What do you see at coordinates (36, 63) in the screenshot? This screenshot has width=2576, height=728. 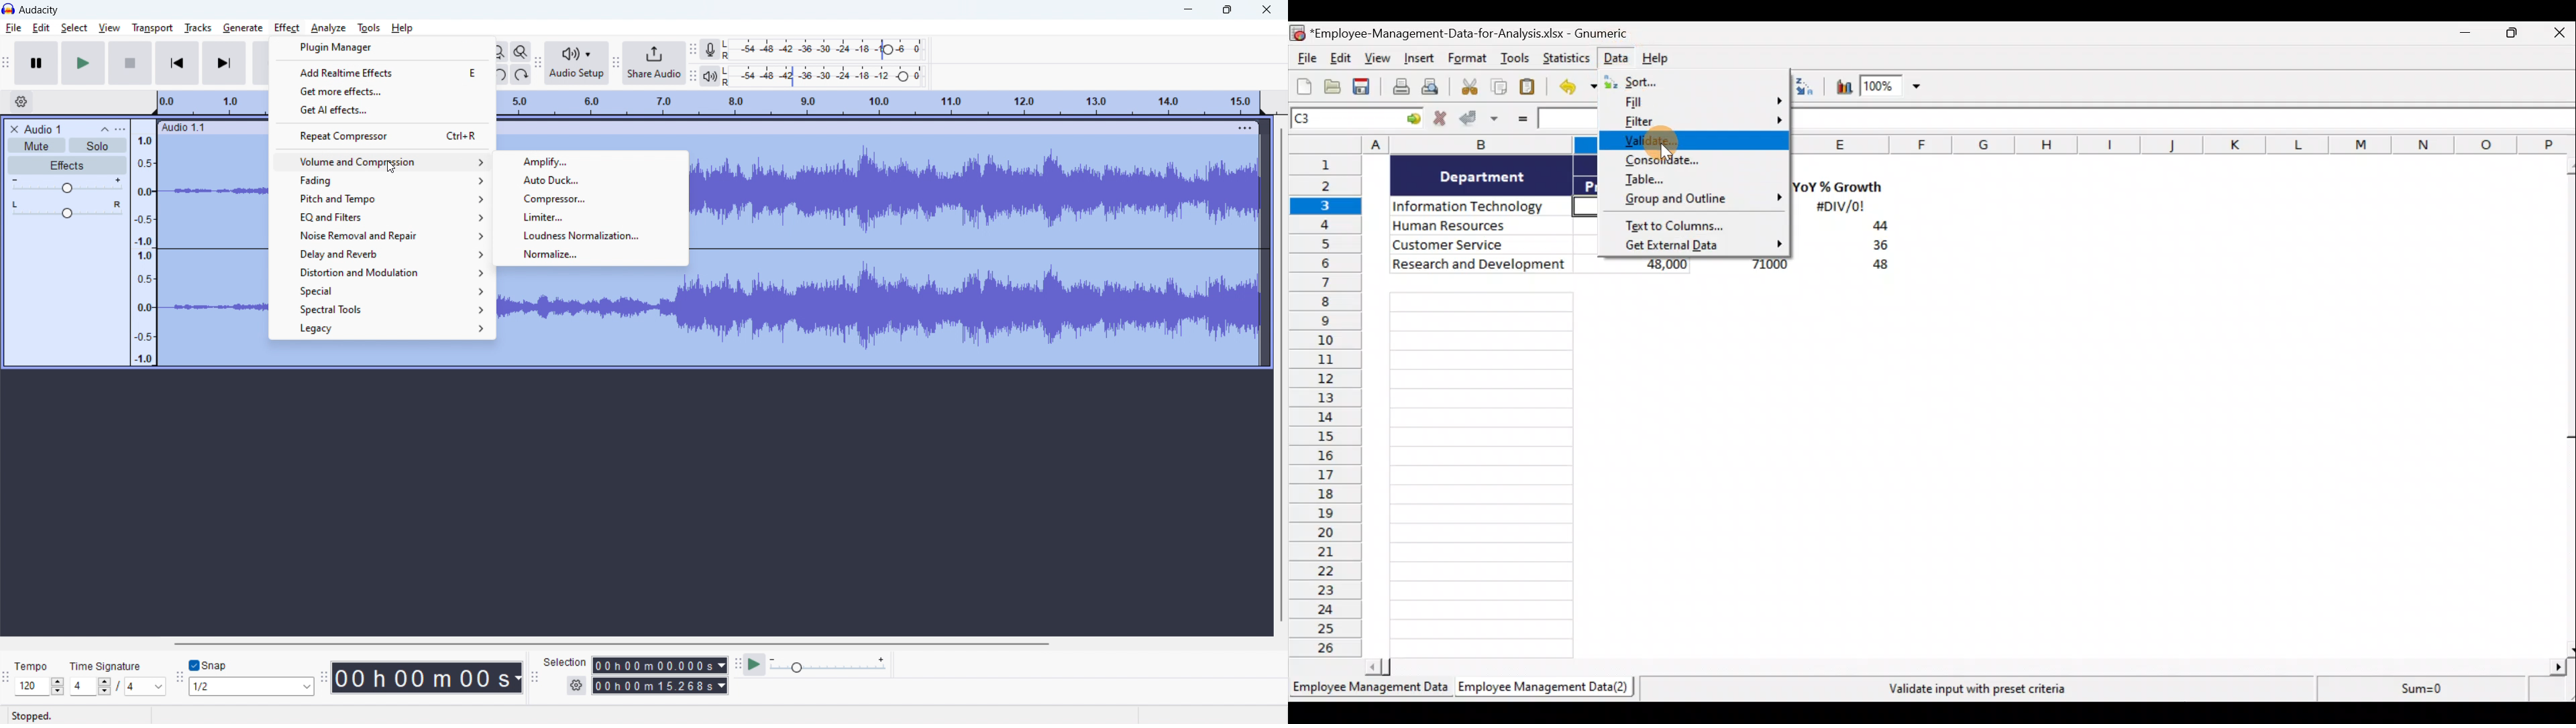 I see `pause` at bounding box center [36, 63].